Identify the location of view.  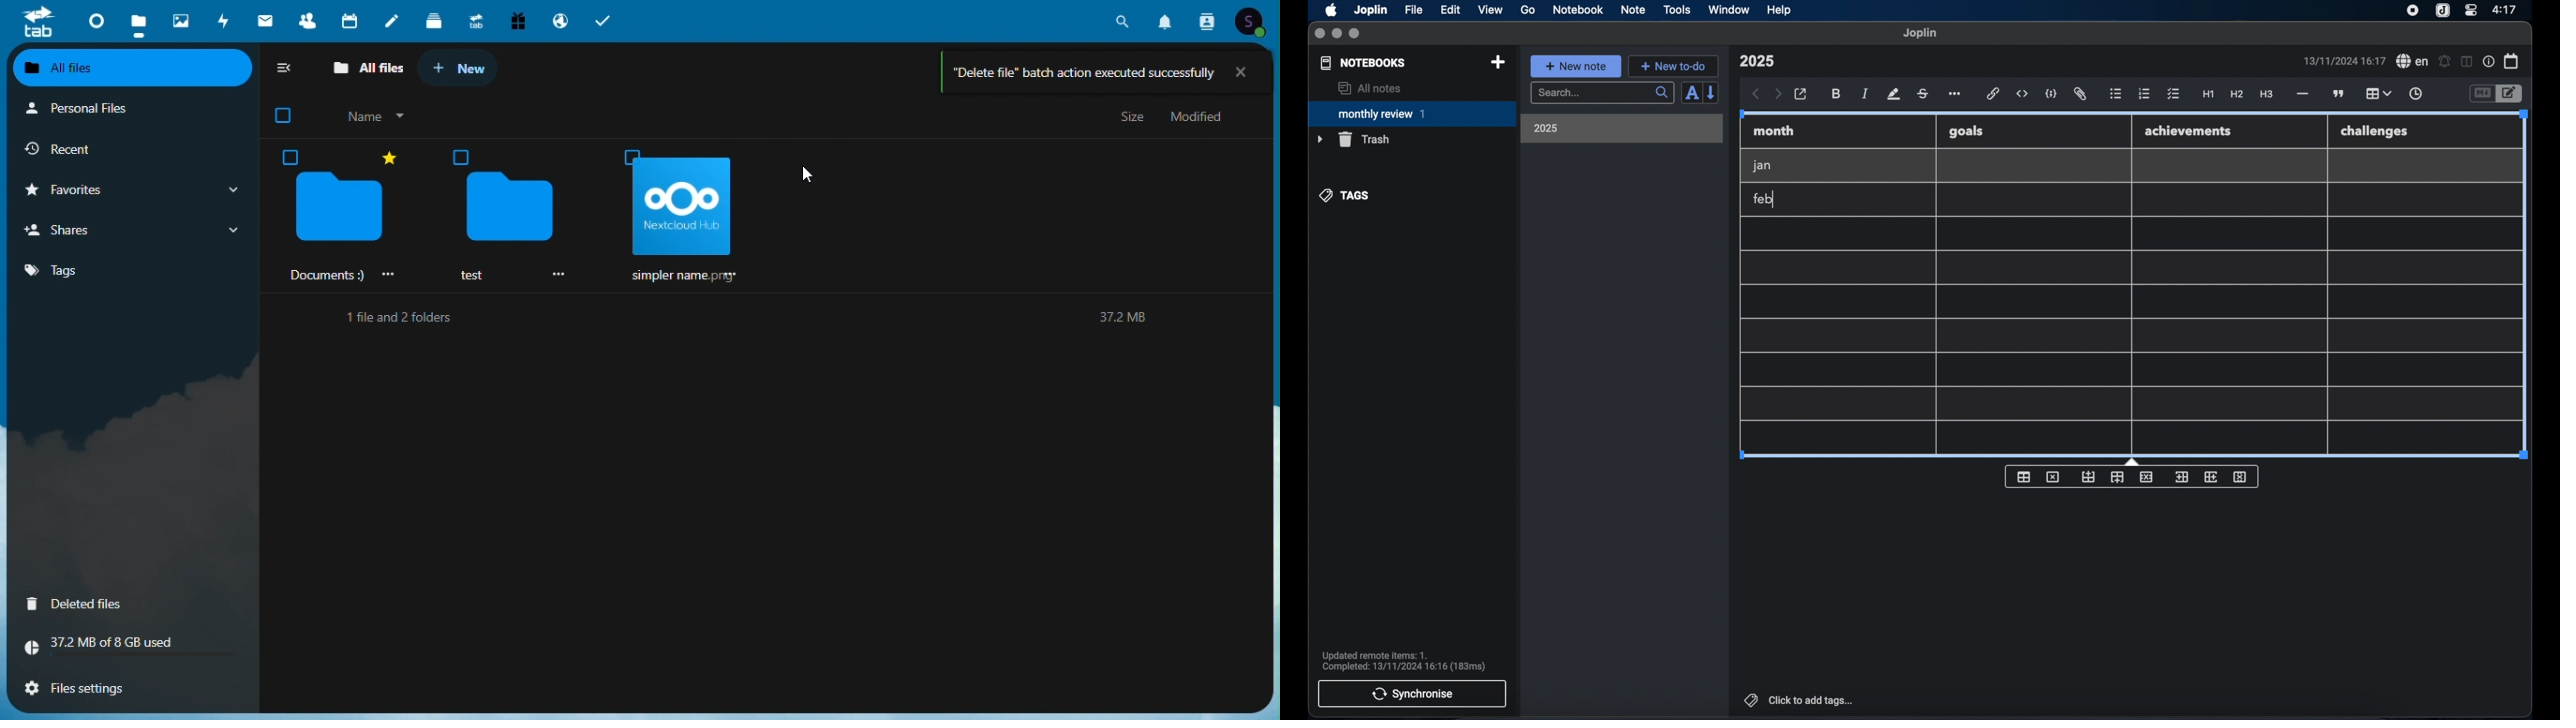
(1490, 10).